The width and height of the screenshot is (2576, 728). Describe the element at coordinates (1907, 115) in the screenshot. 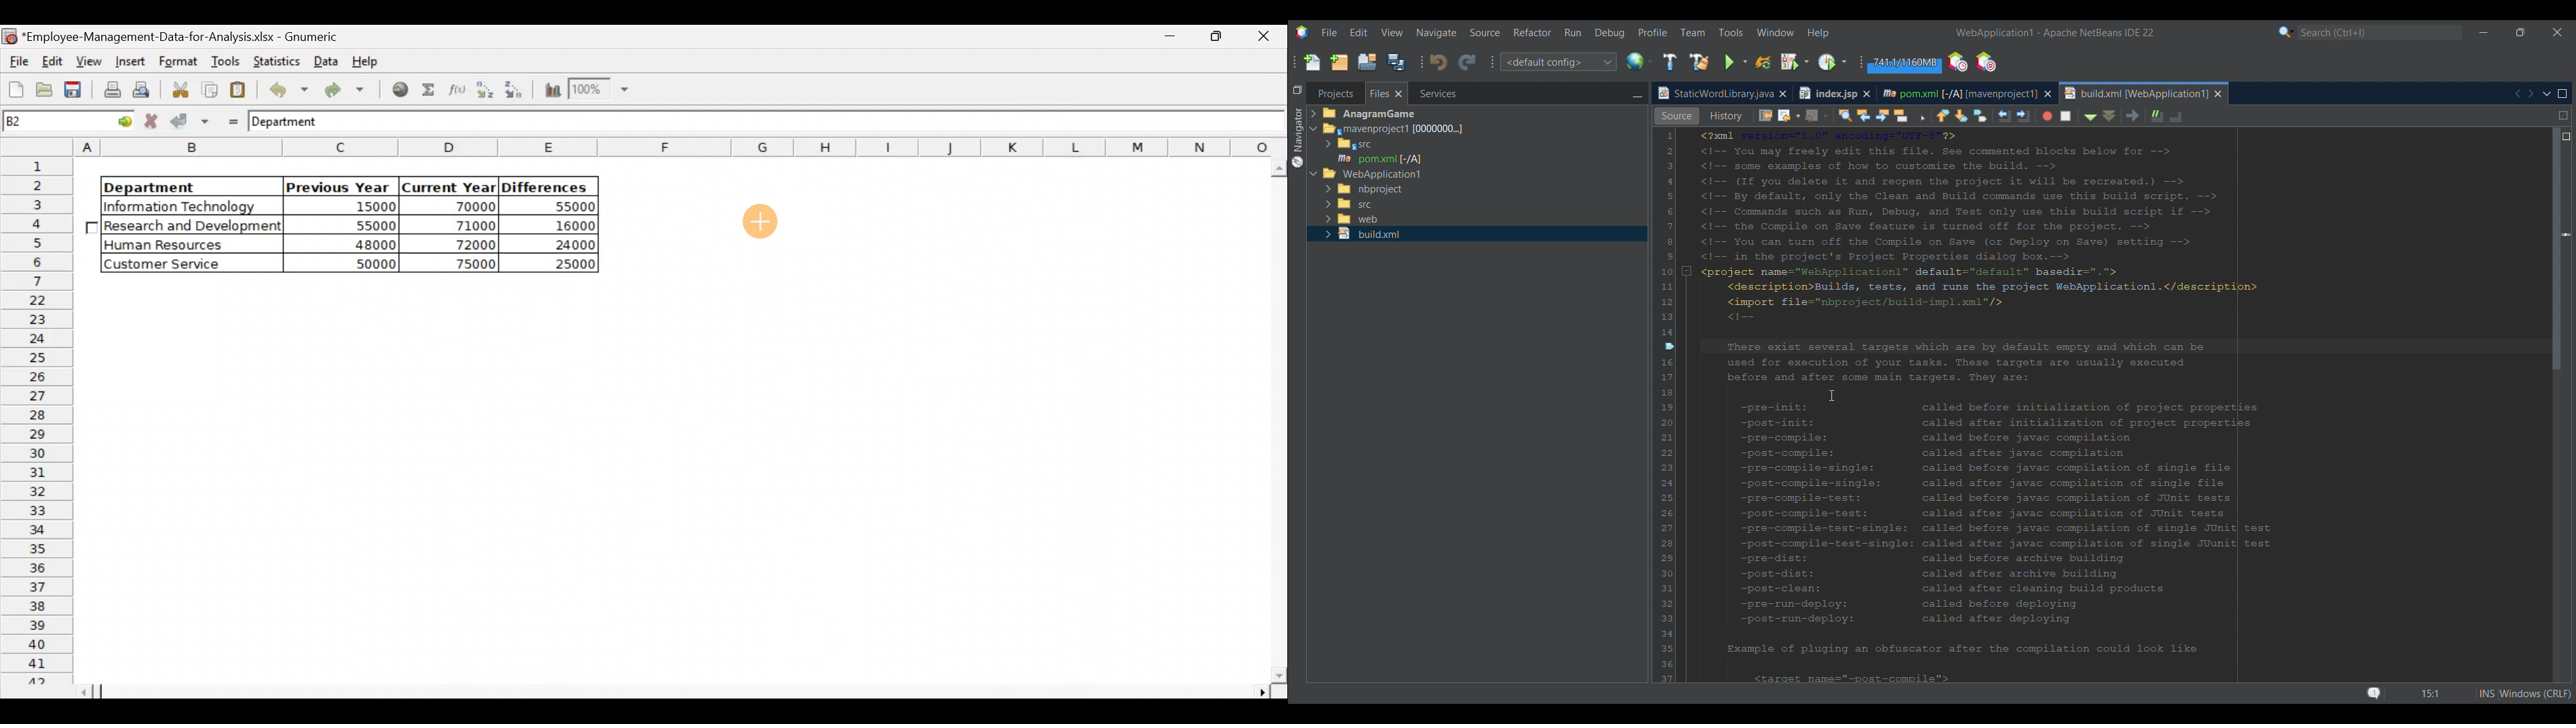

I see `Back options` at that location.